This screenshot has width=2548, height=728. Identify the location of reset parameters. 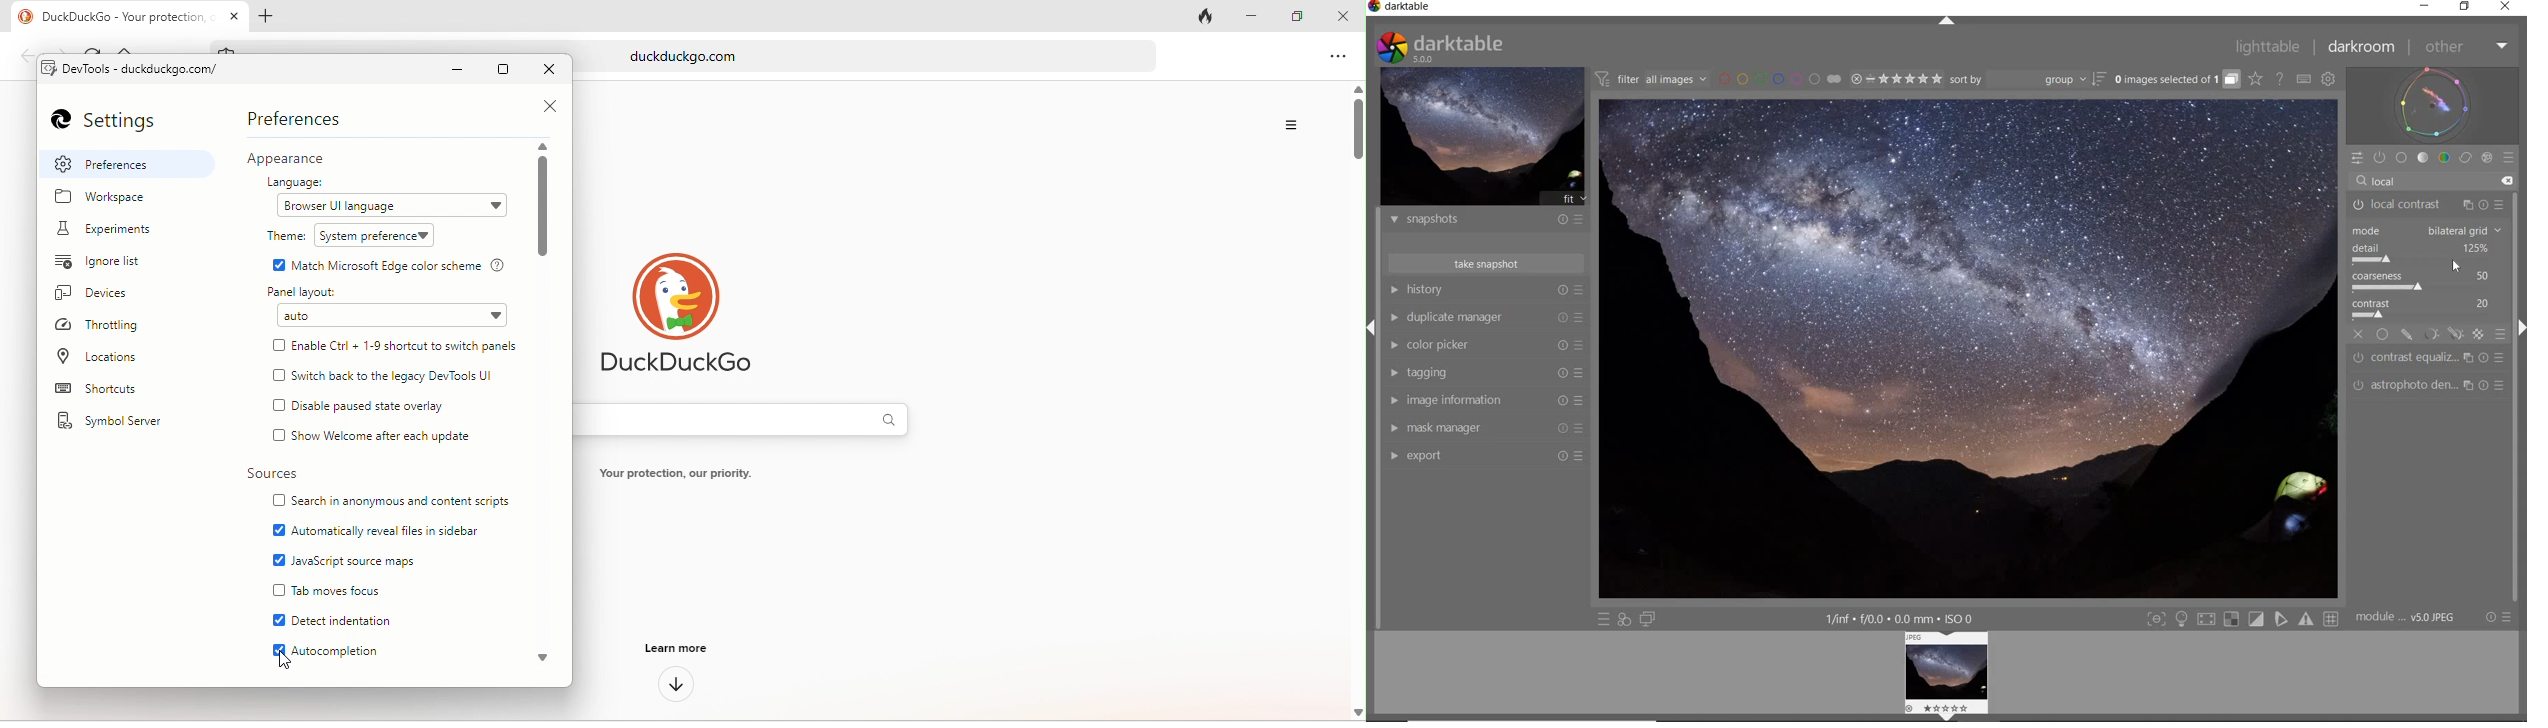
(2504, 357).